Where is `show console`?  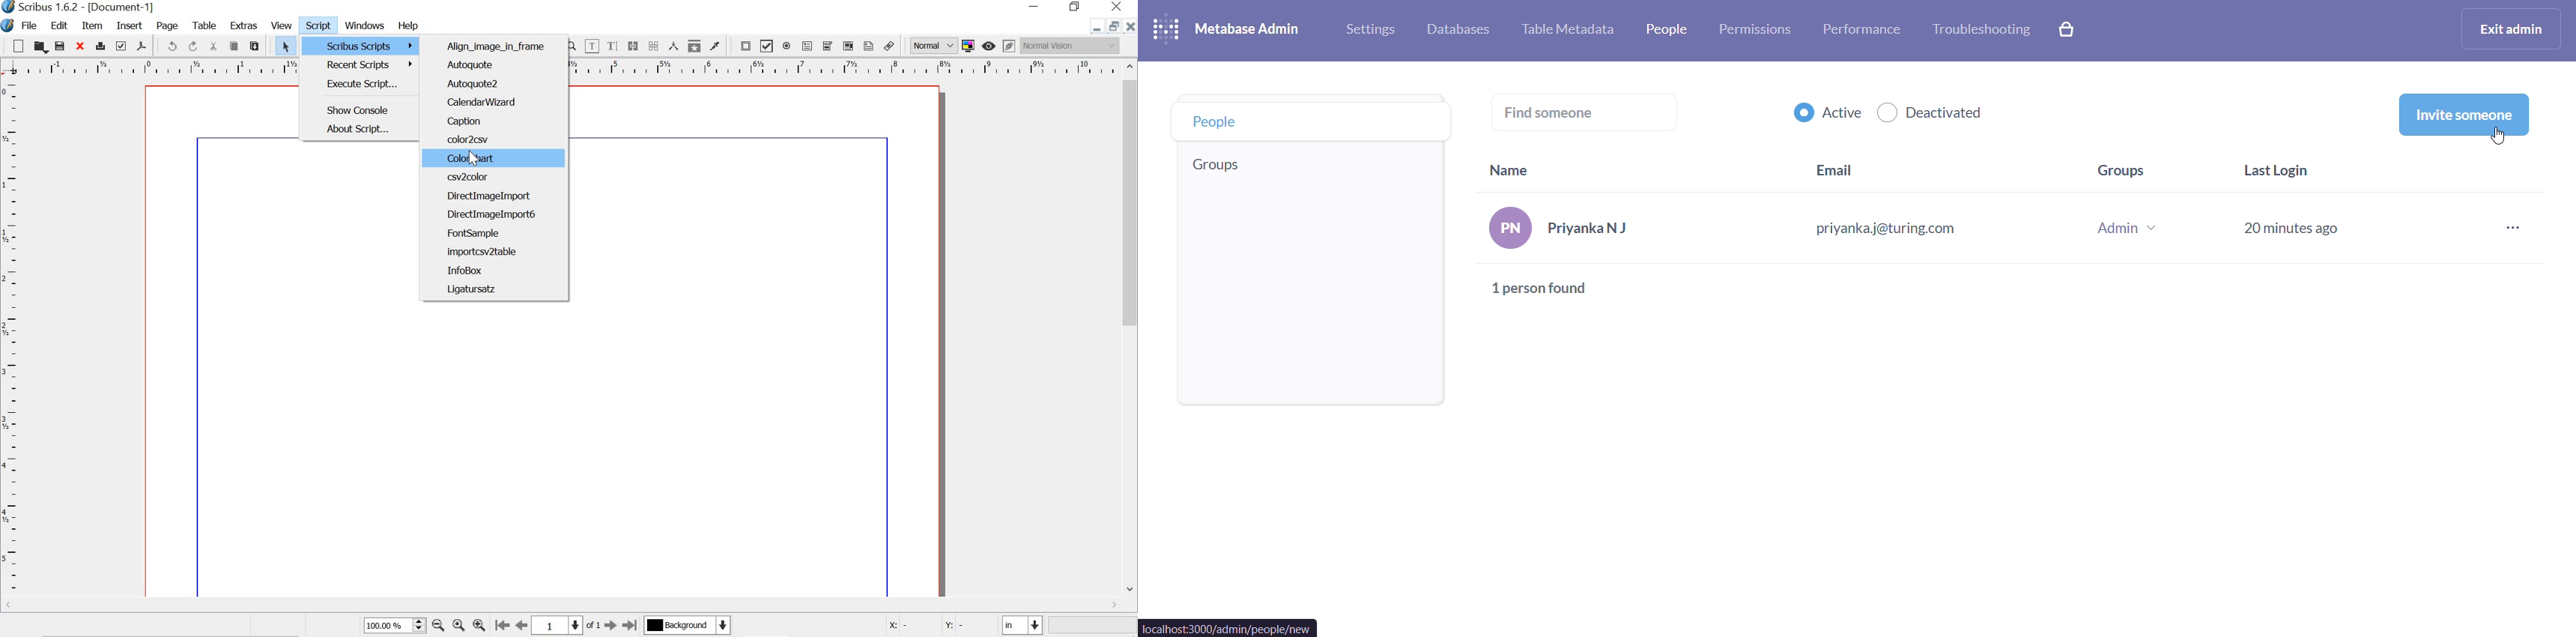 show console is located at coordinates (364, 112).